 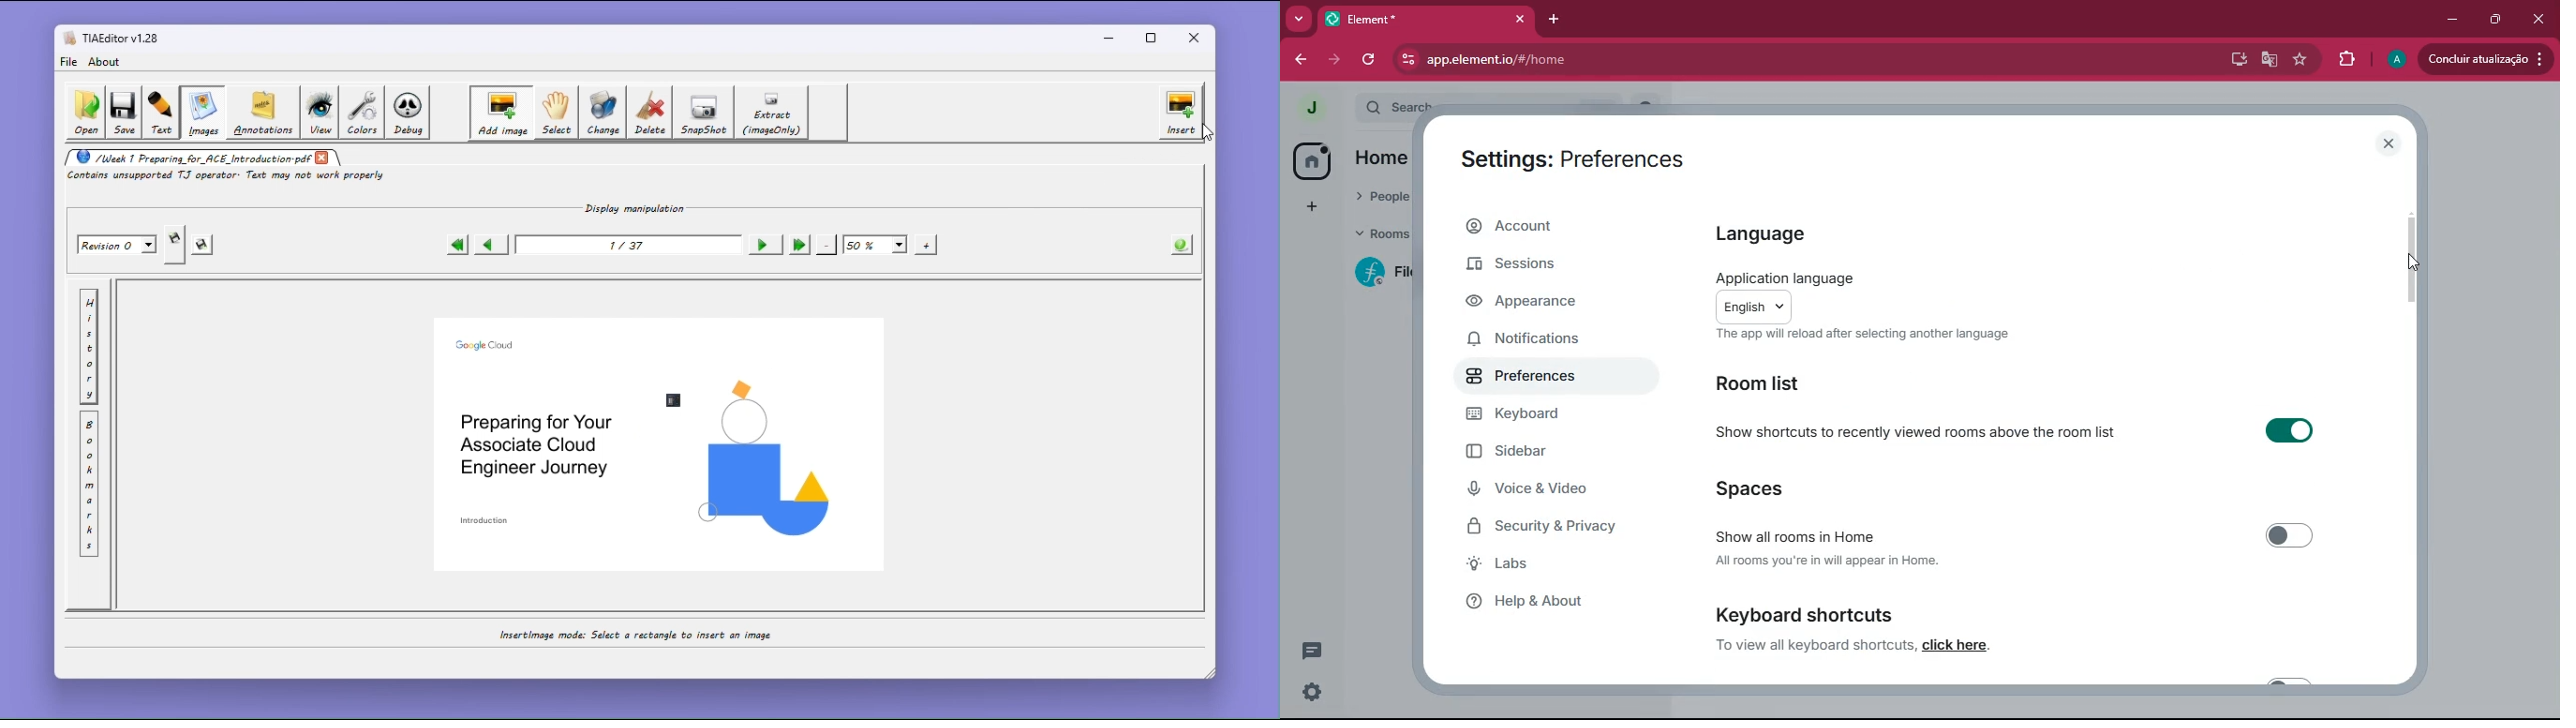 I want to click on close, so click(x=2541, y=22).